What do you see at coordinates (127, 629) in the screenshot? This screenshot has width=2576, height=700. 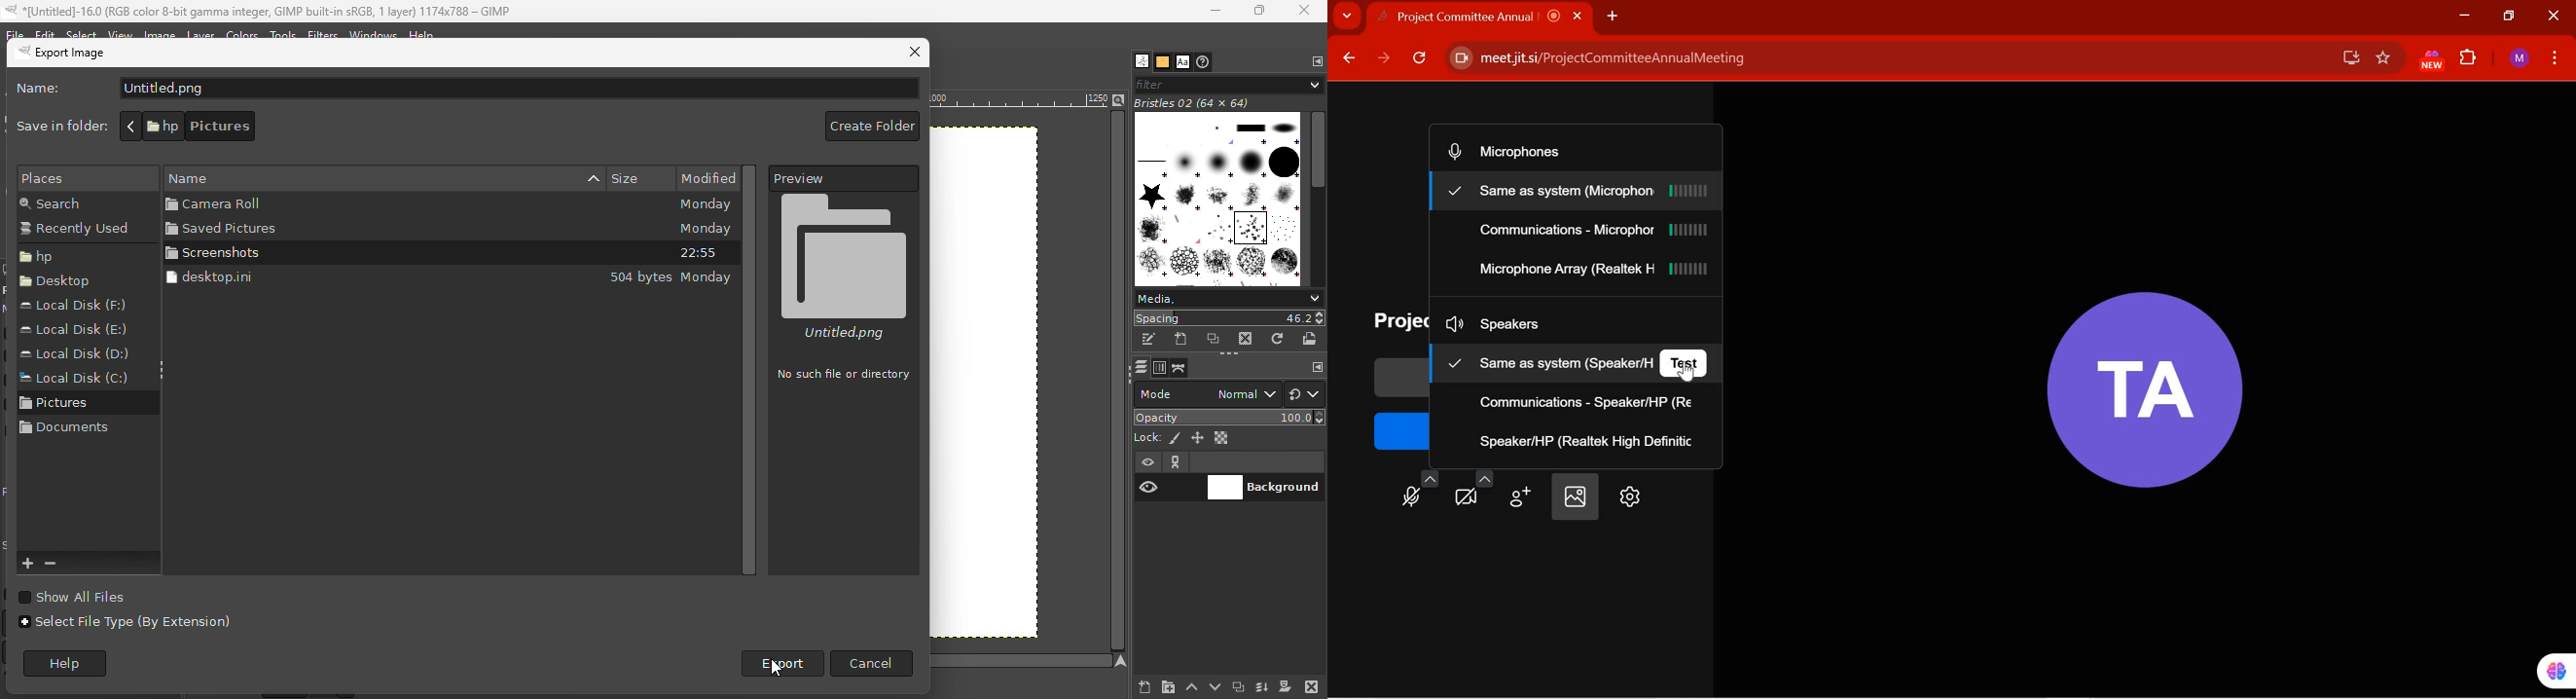 I see `Select file type (by ectension)` at bounding box center [127, 629].